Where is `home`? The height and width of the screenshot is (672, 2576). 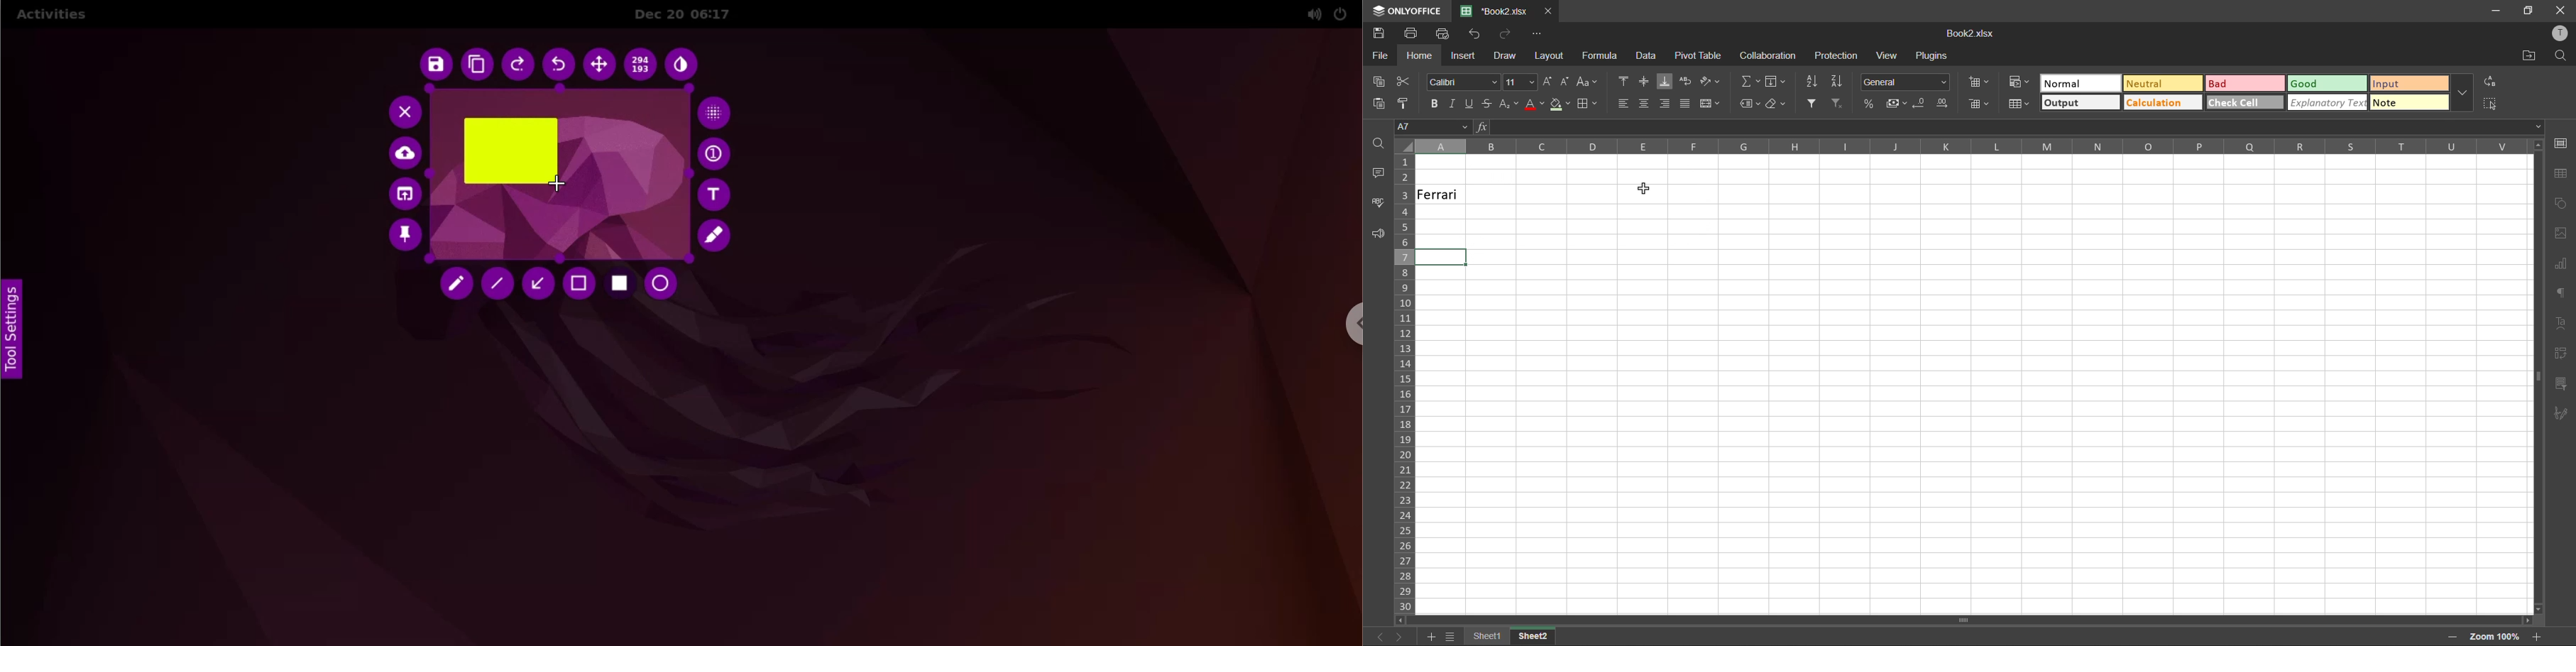
home is located at coordinates (1421, 57).